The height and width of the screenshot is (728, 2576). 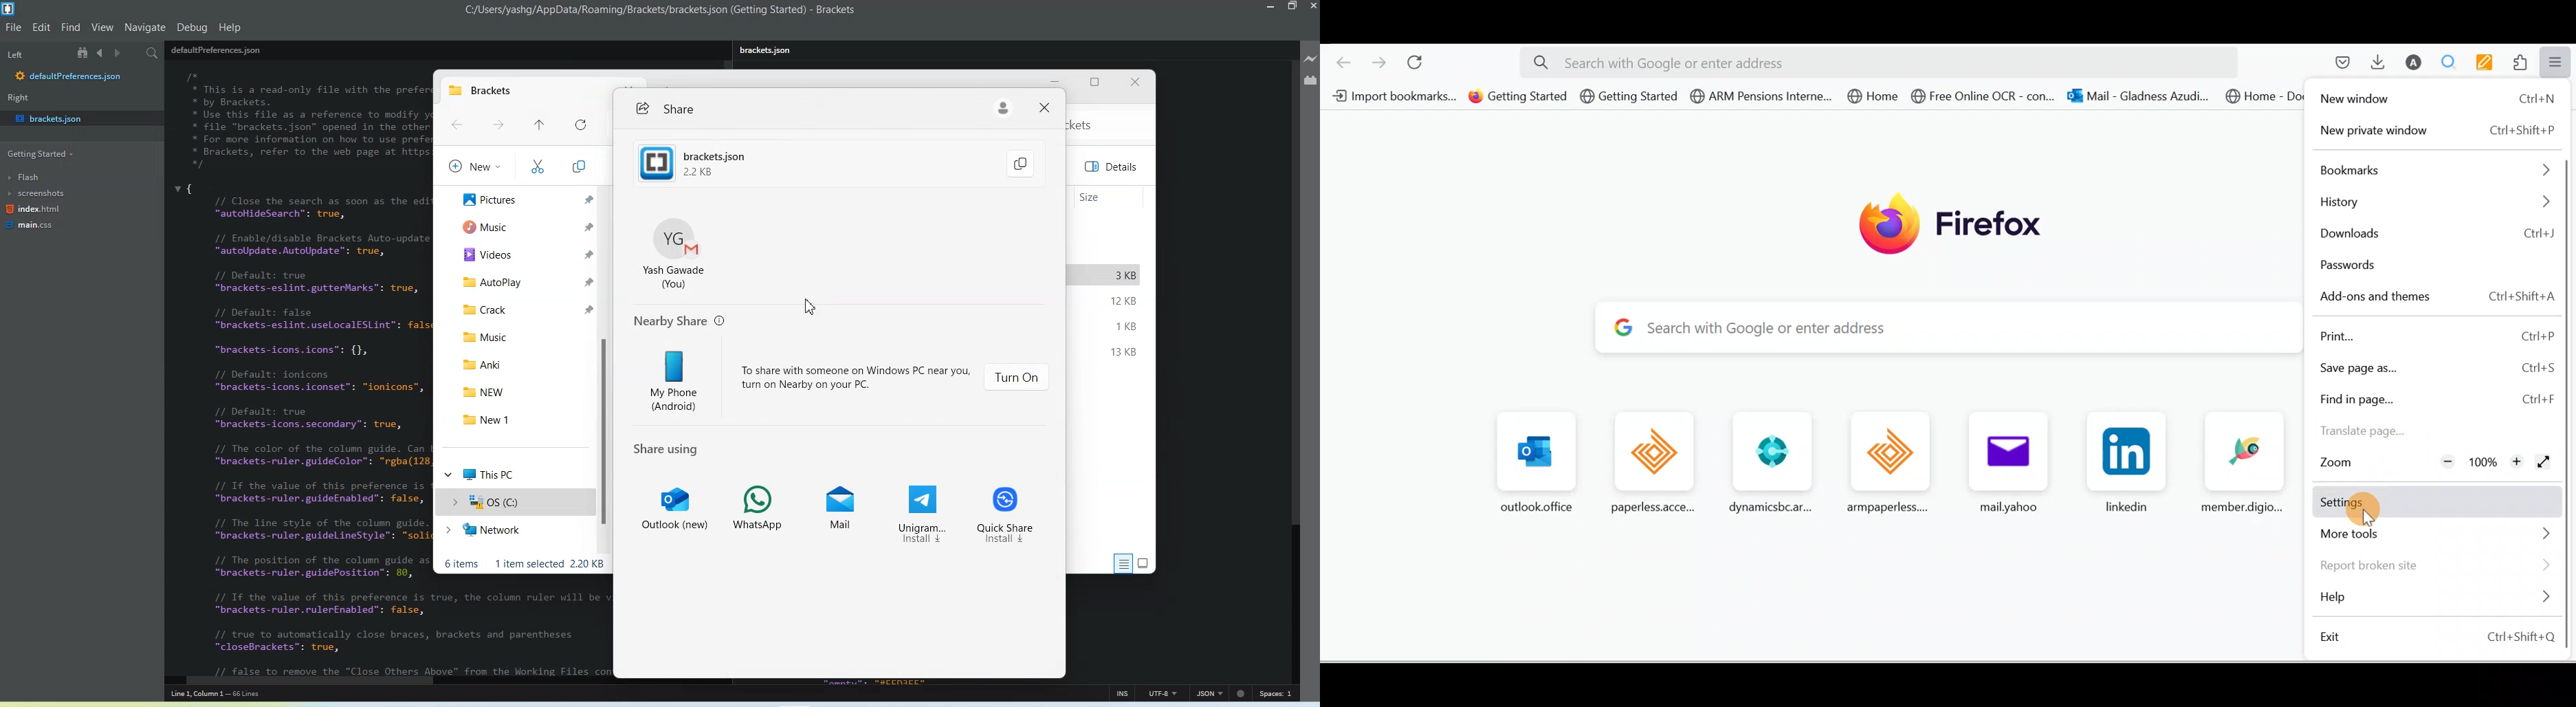 What do you see at coordinates (2429, 202) in the screenshot?
I see `History` at bounding box center [2429, 202].